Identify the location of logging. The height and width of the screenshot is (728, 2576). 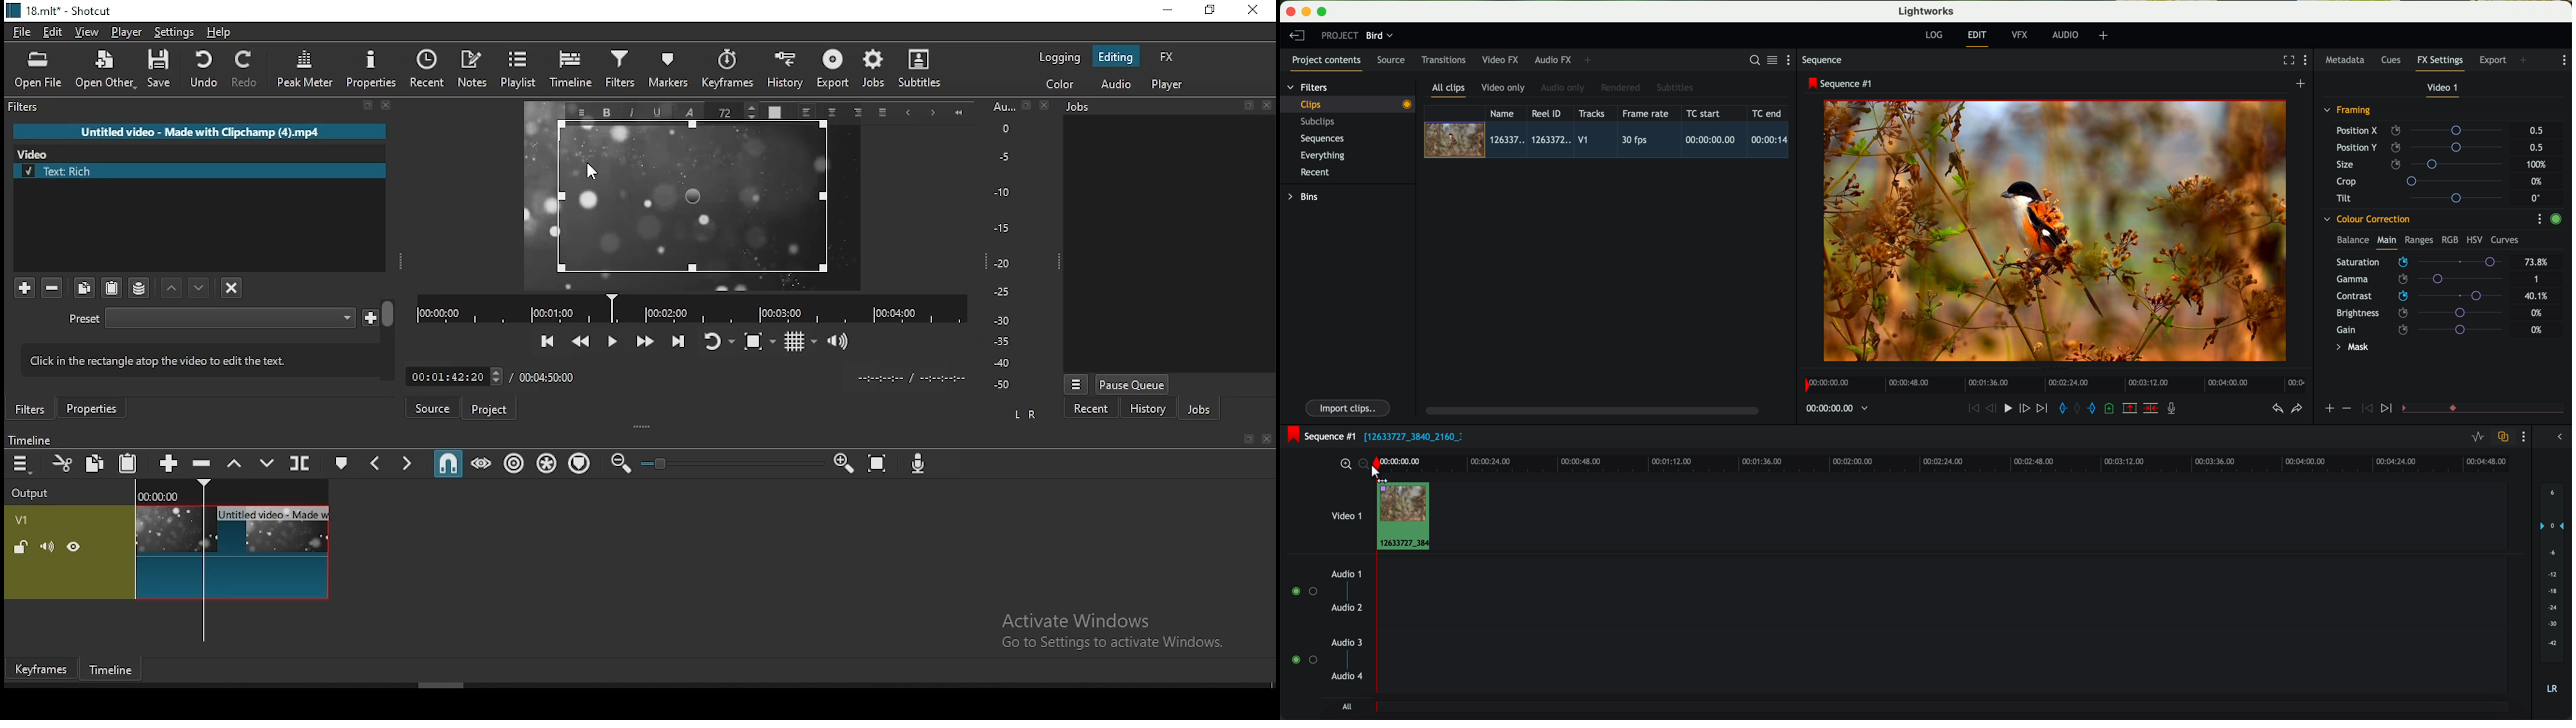
(1061, 57).